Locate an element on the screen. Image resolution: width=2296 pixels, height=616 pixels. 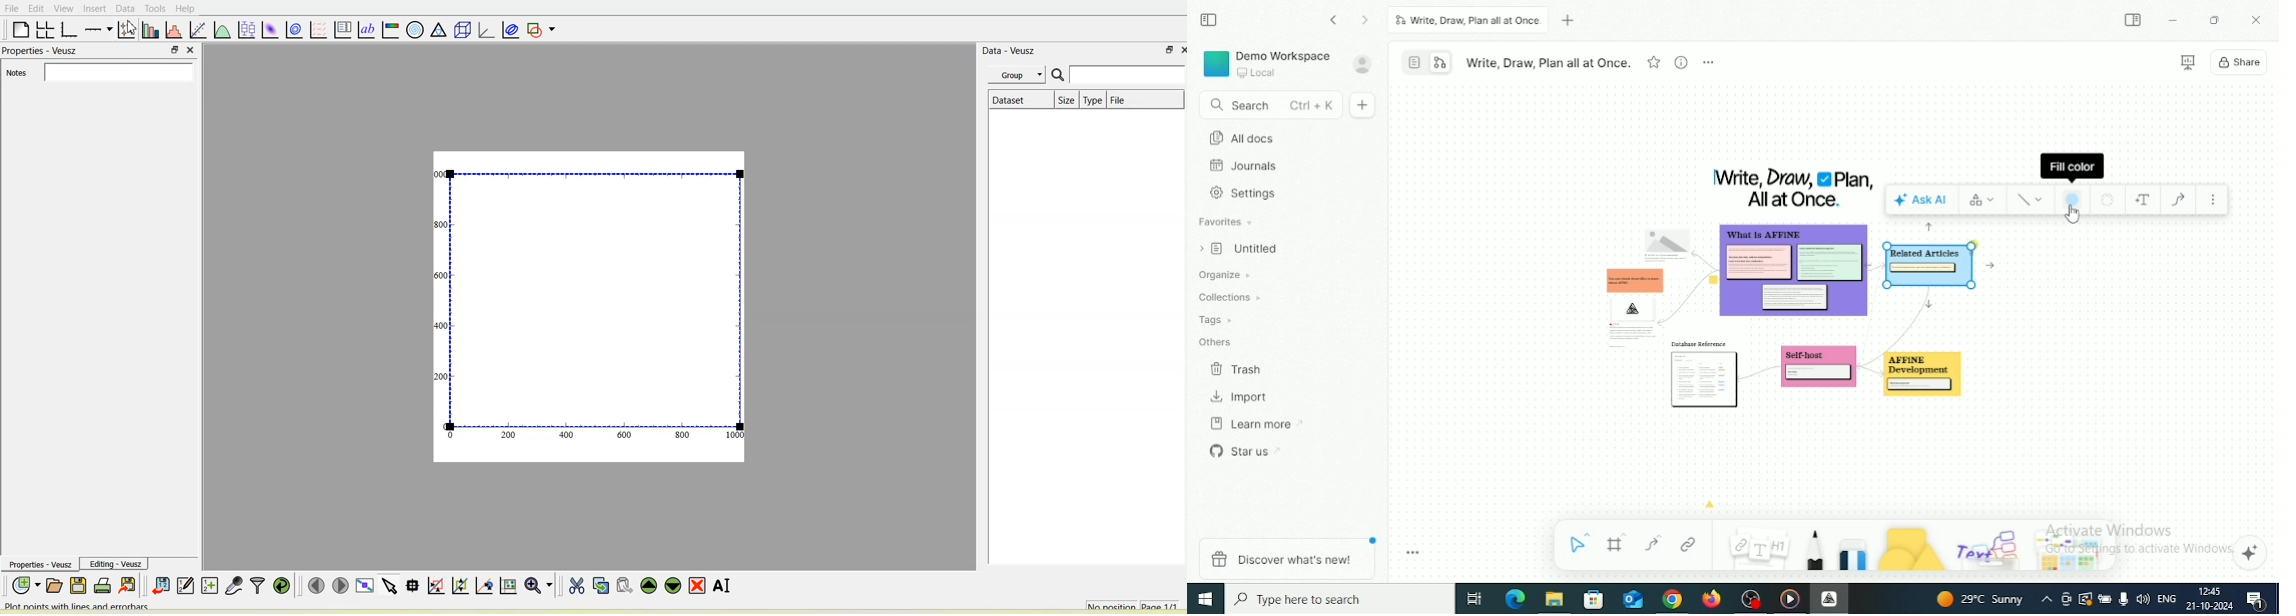
Switch is located at coordinates (1427, 61).